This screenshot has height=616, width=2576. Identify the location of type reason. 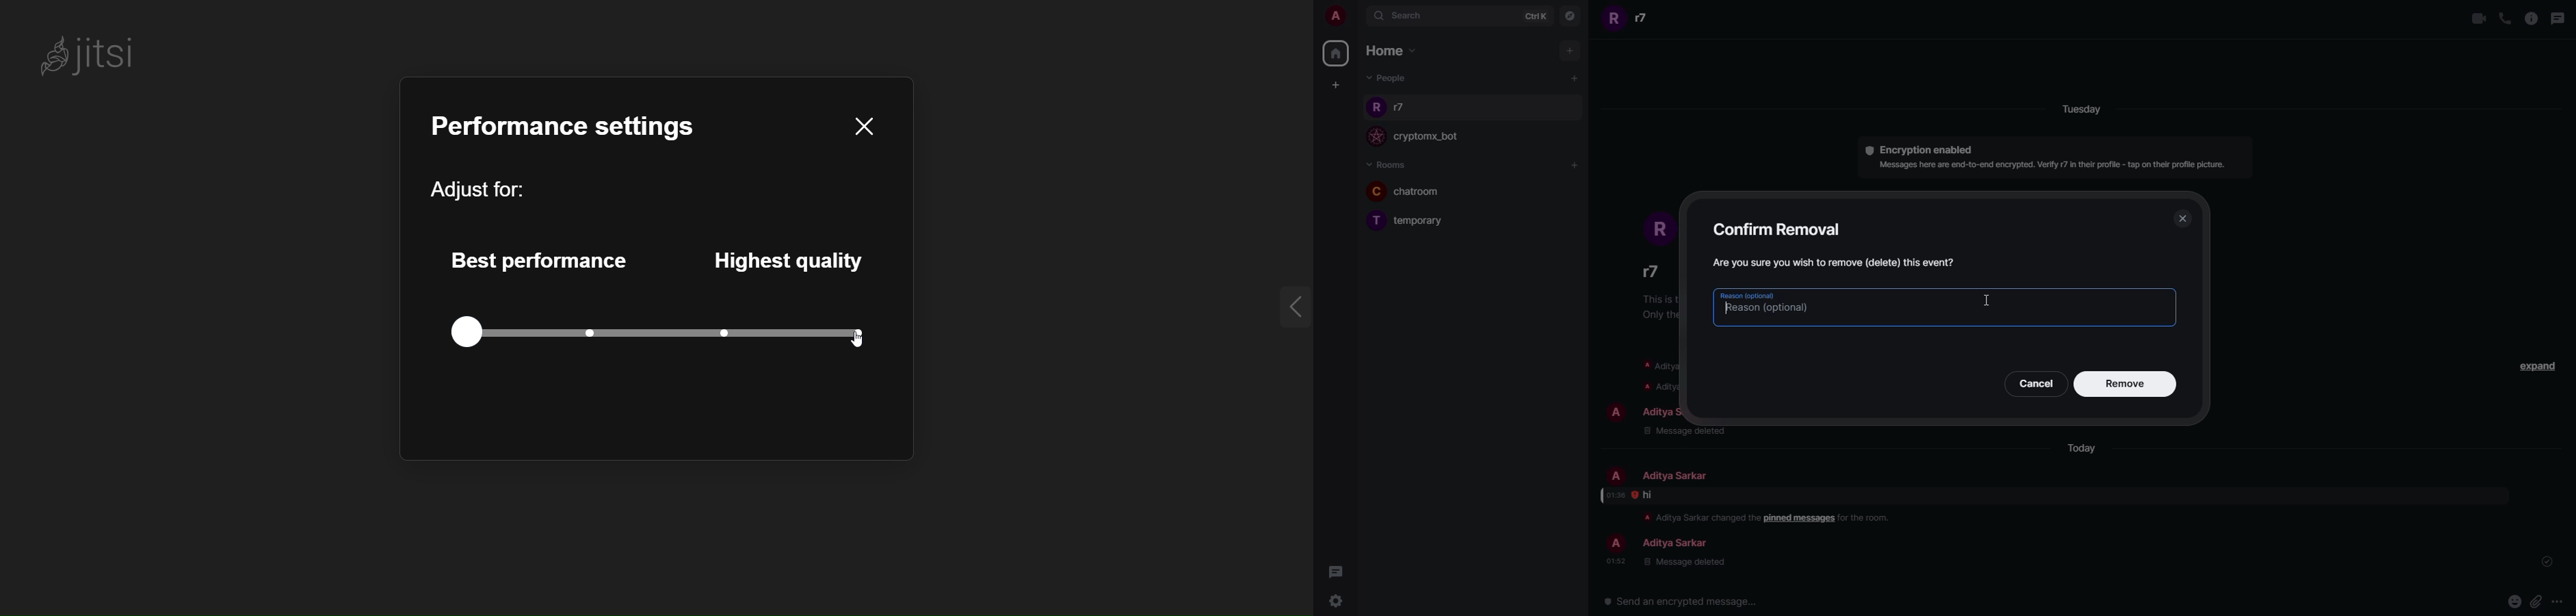
(1777, 311).